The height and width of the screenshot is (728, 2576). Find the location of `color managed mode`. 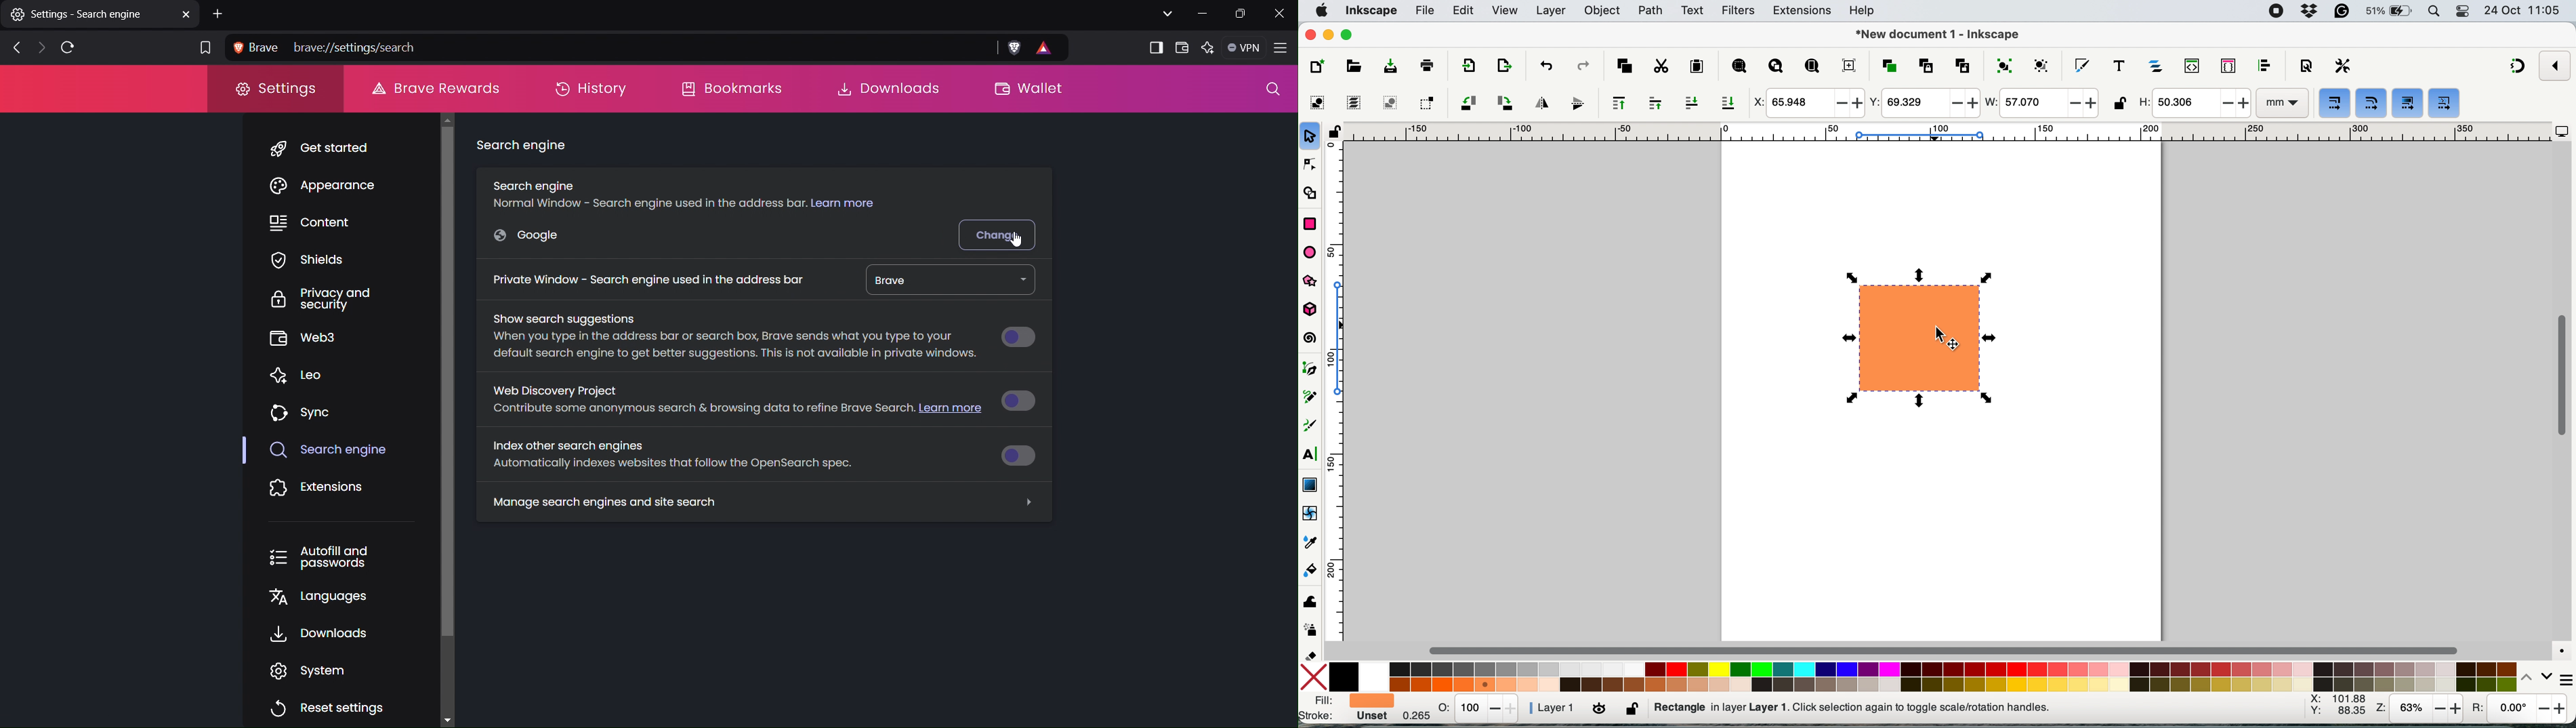

color managed mode is located at coordinates (2558, 647).